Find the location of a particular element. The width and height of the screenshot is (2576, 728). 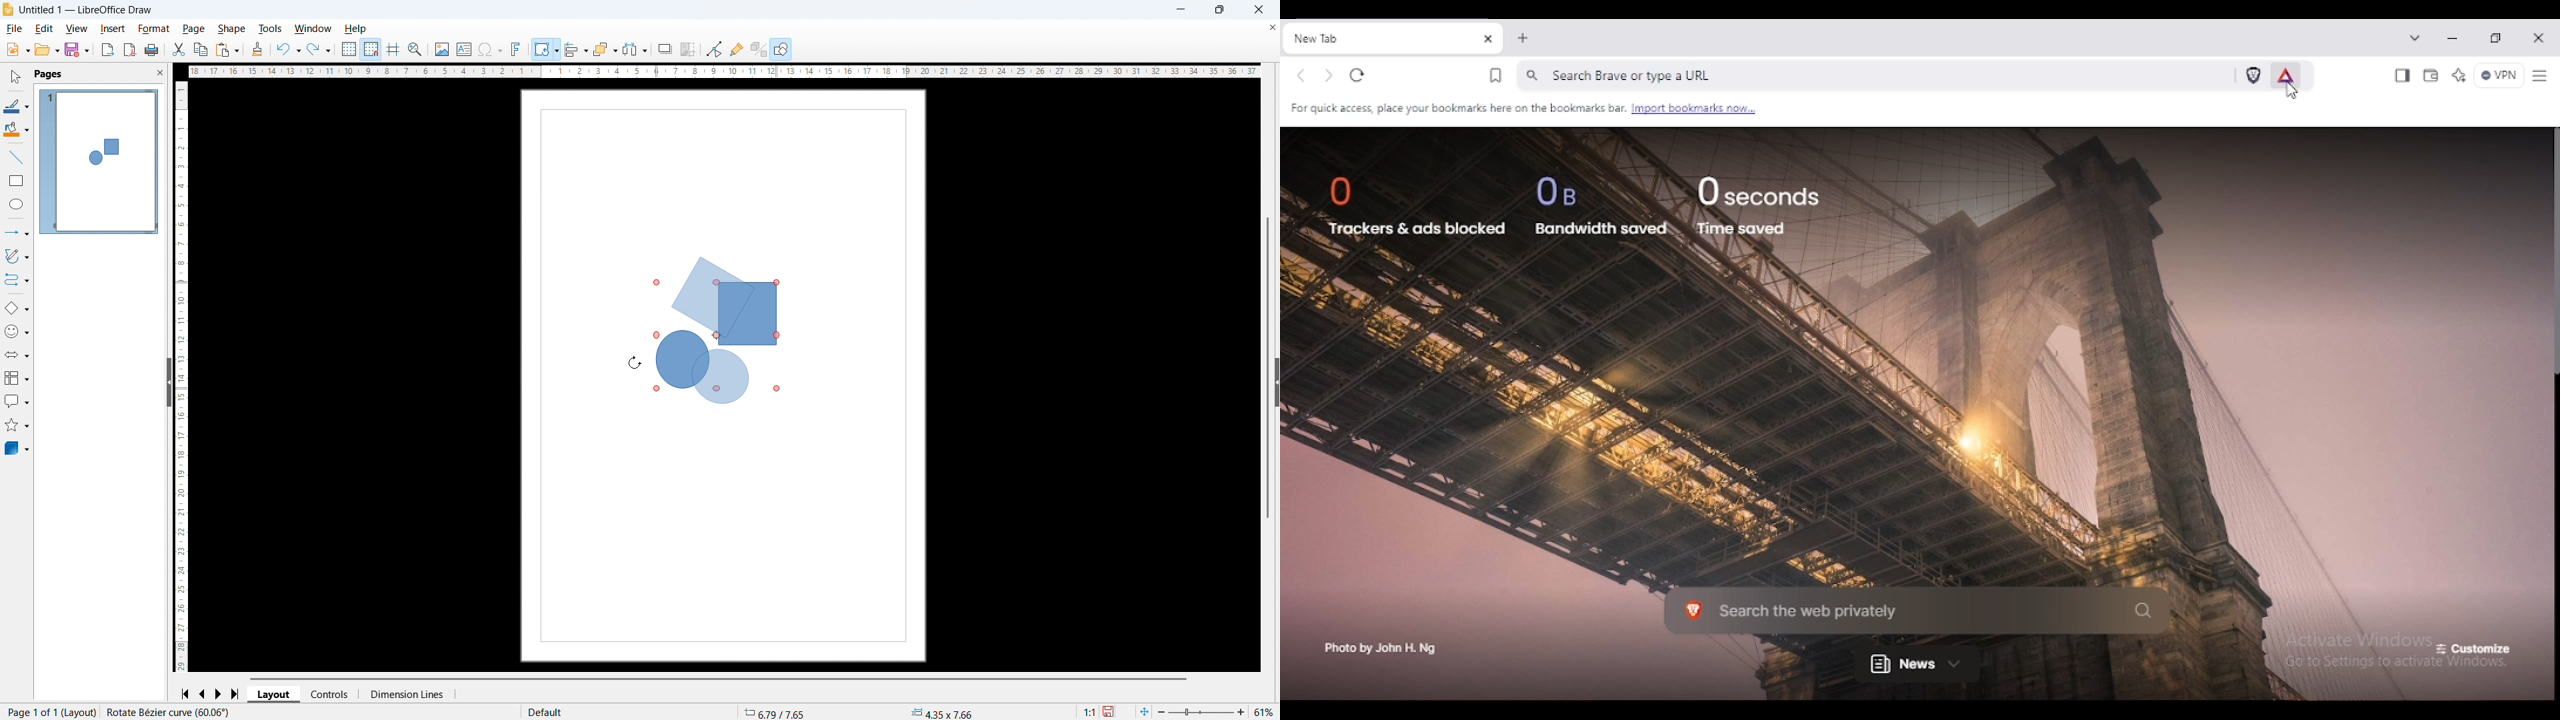

Show glue Point functions  is located at coordinates (737, 49).